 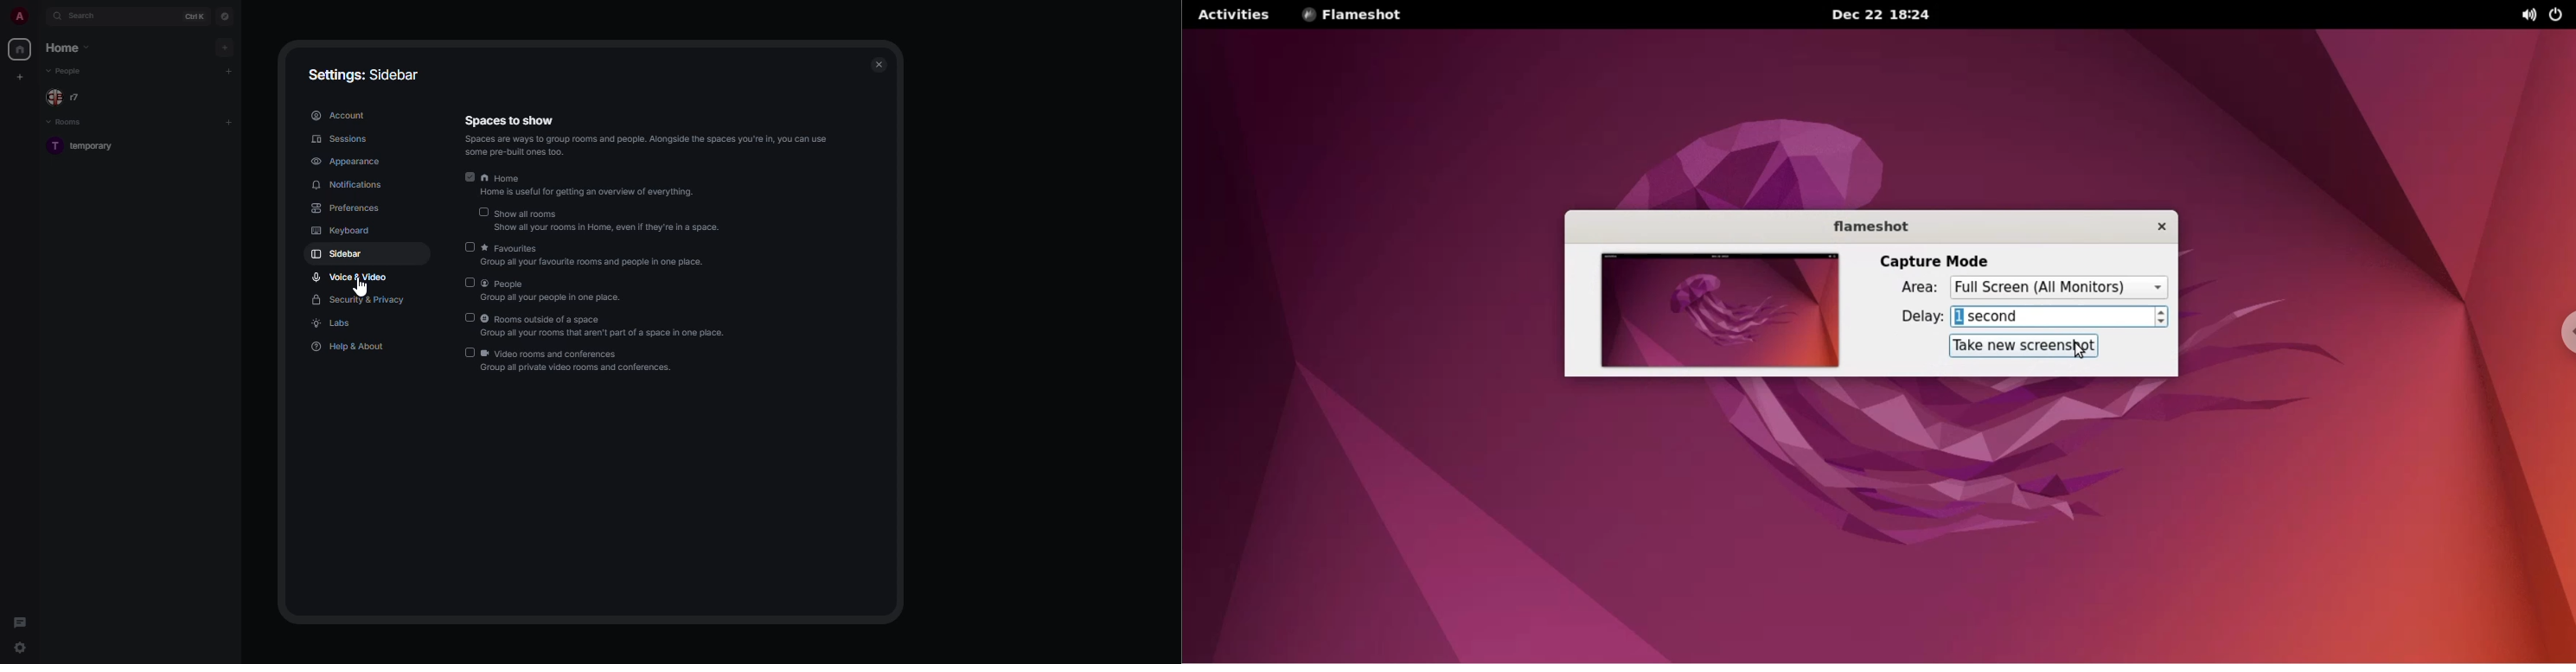 What do you see at coordinates (607, 327) in the screenshot?
I see `rooms outside of a space` at bounding box center [607, 327].